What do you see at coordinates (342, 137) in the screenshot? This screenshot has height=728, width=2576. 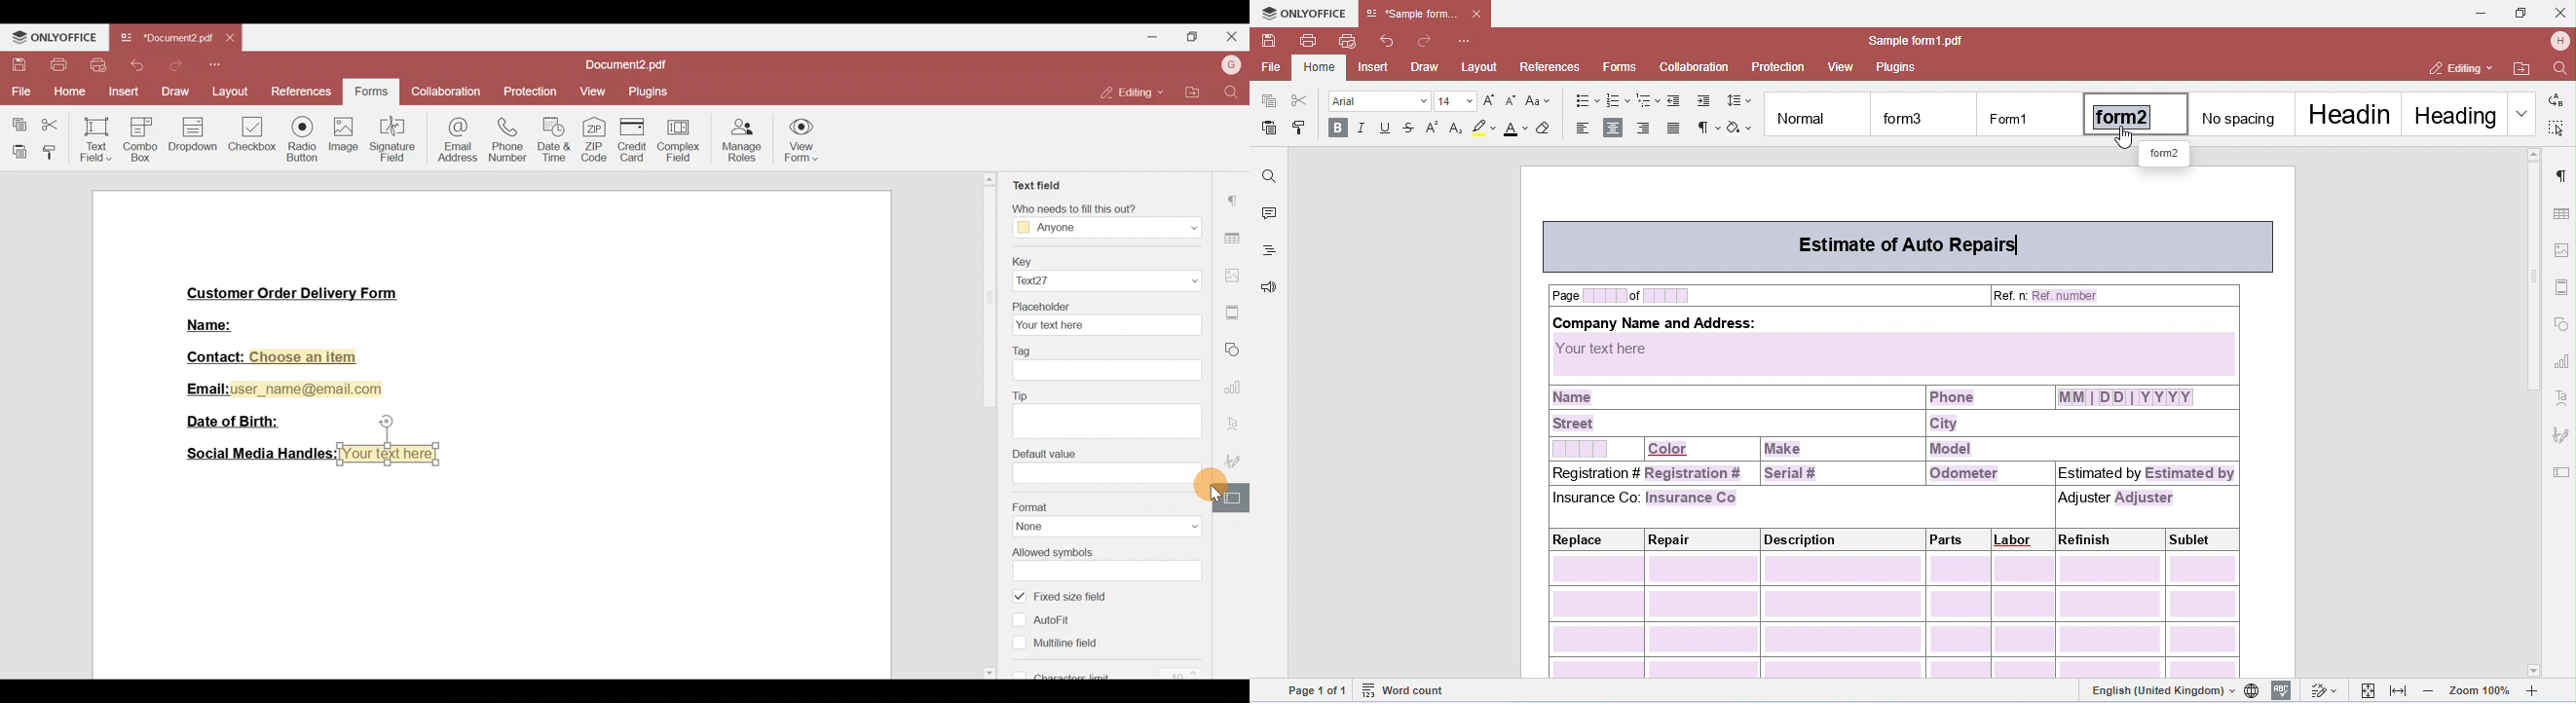 I see `Image` at bounding box center [342, 137].